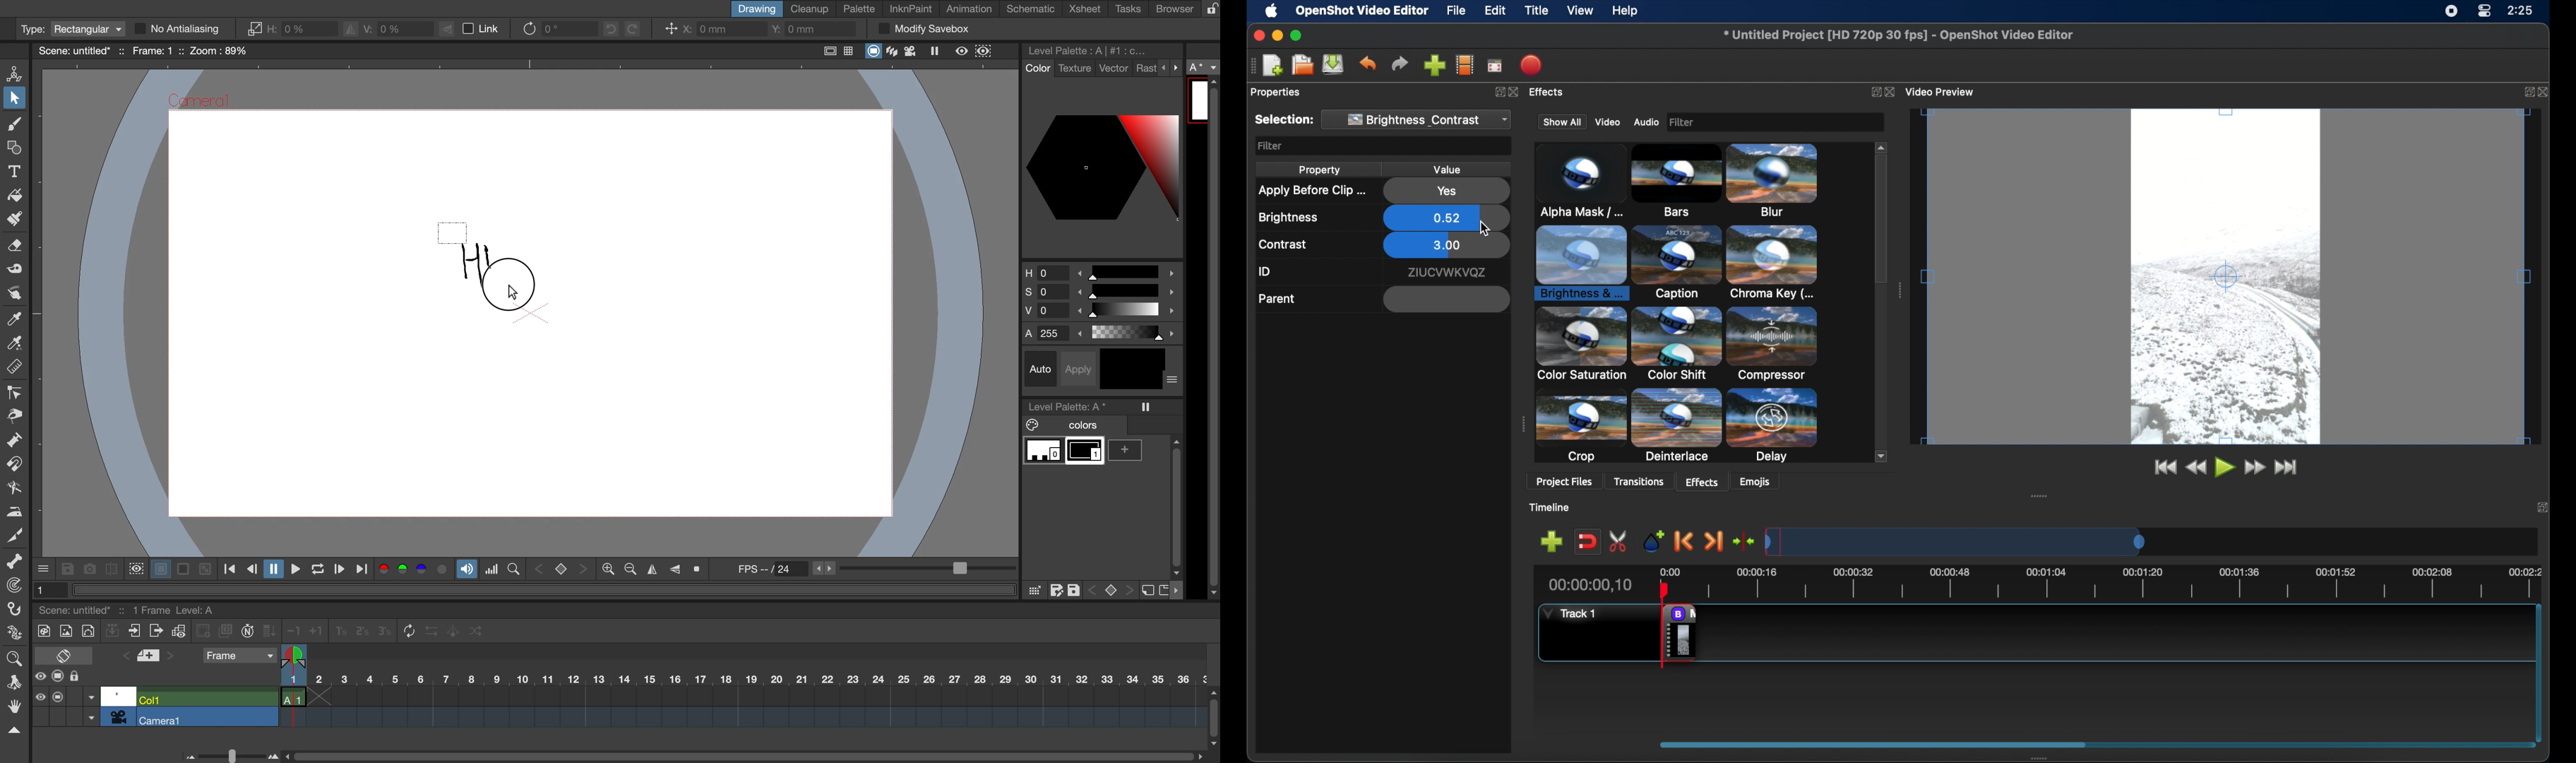  I want to click on drag handle, so click(2037, 497).